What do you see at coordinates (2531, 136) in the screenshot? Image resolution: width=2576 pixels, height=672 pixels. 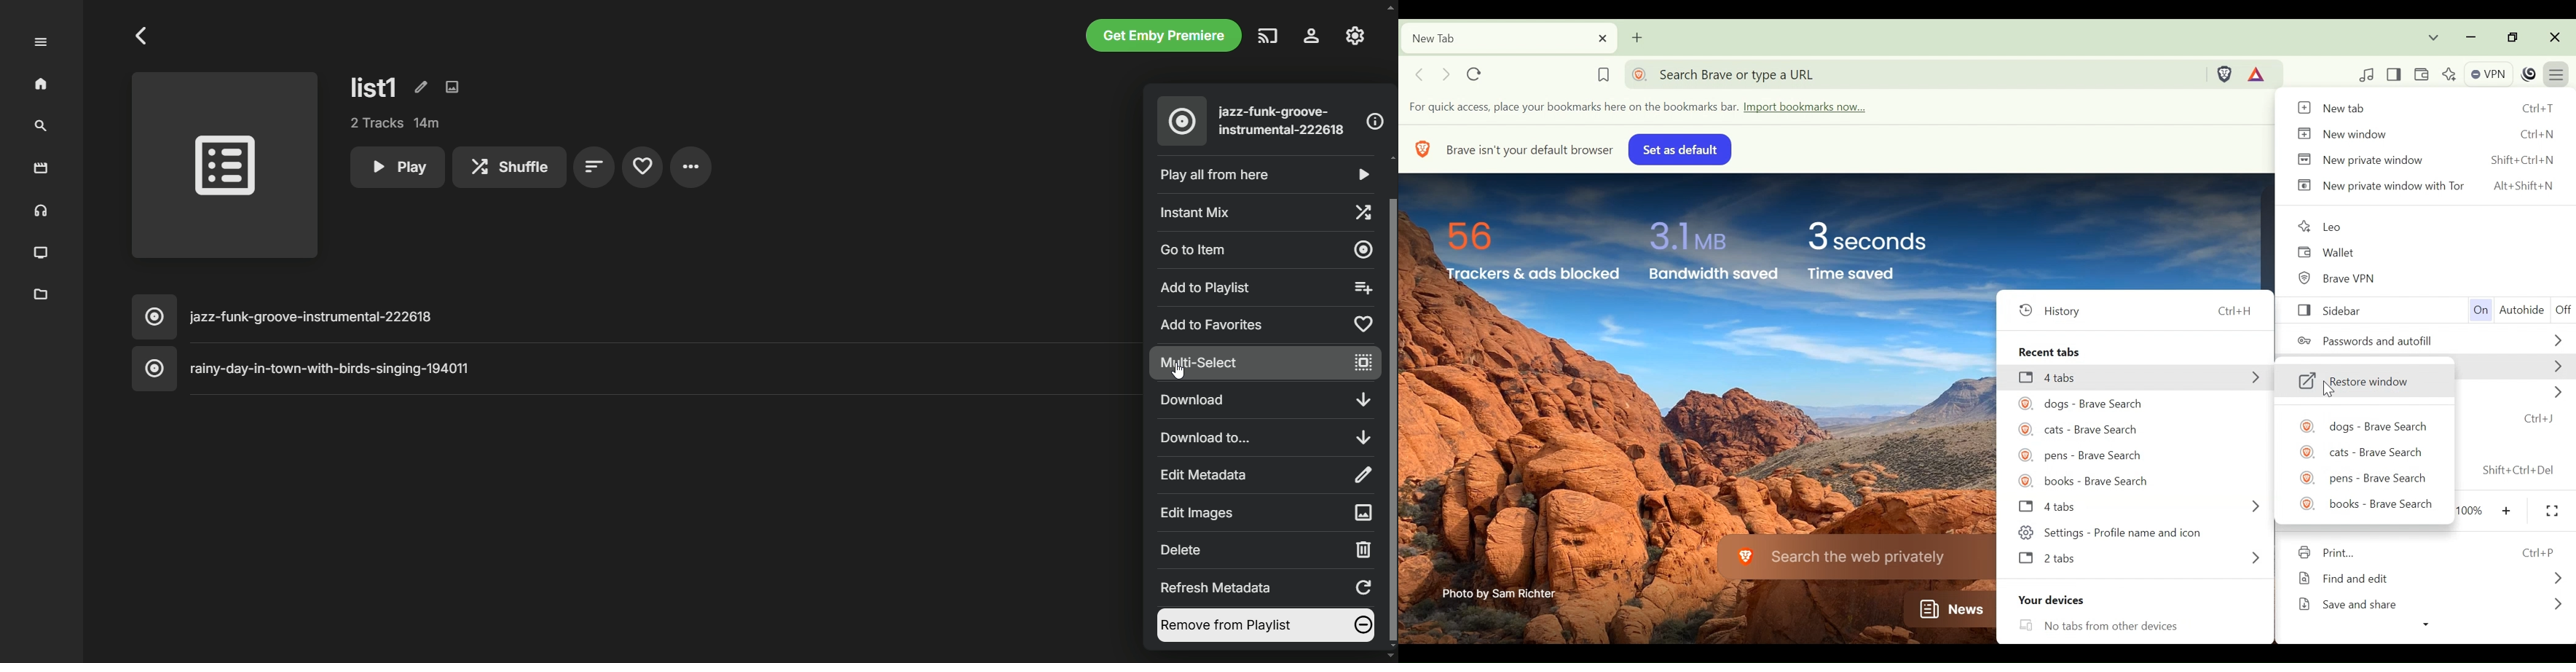 I see `Ctrl+N` at bounding box center [2531, 136].